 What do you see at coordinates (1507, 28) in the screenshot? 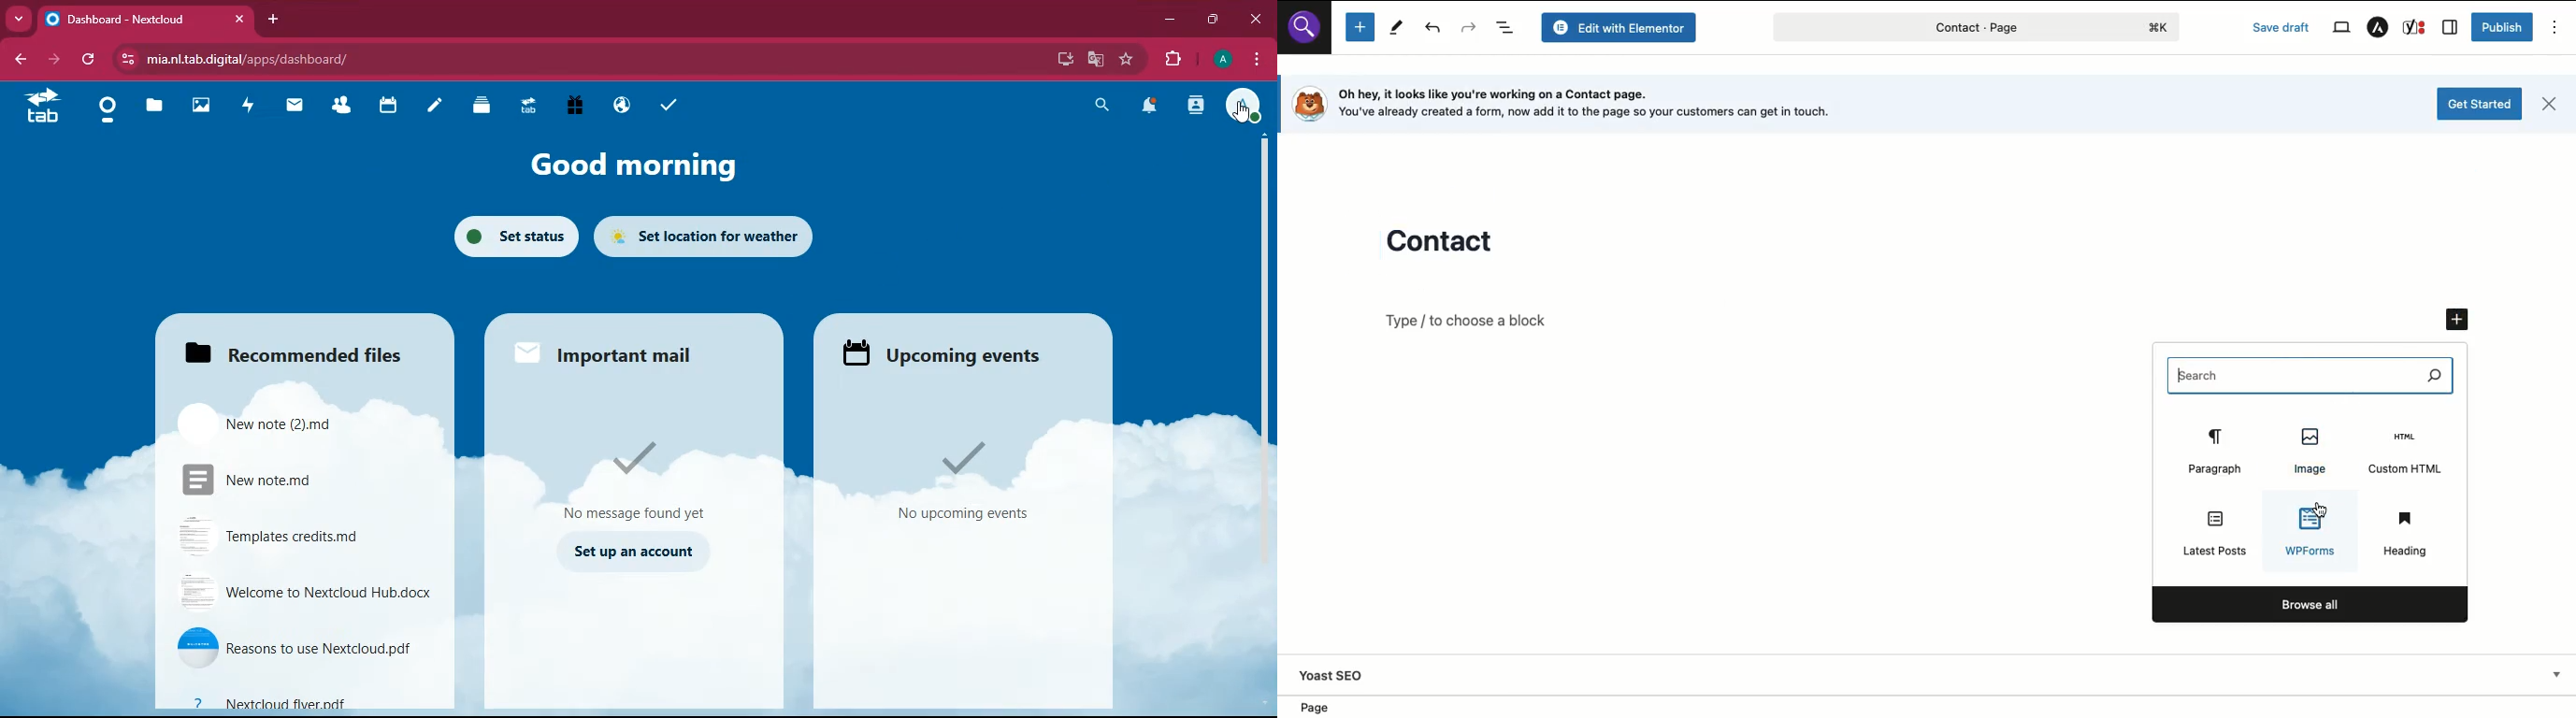
I see `Document overview` at bounding box center [1507, 28].